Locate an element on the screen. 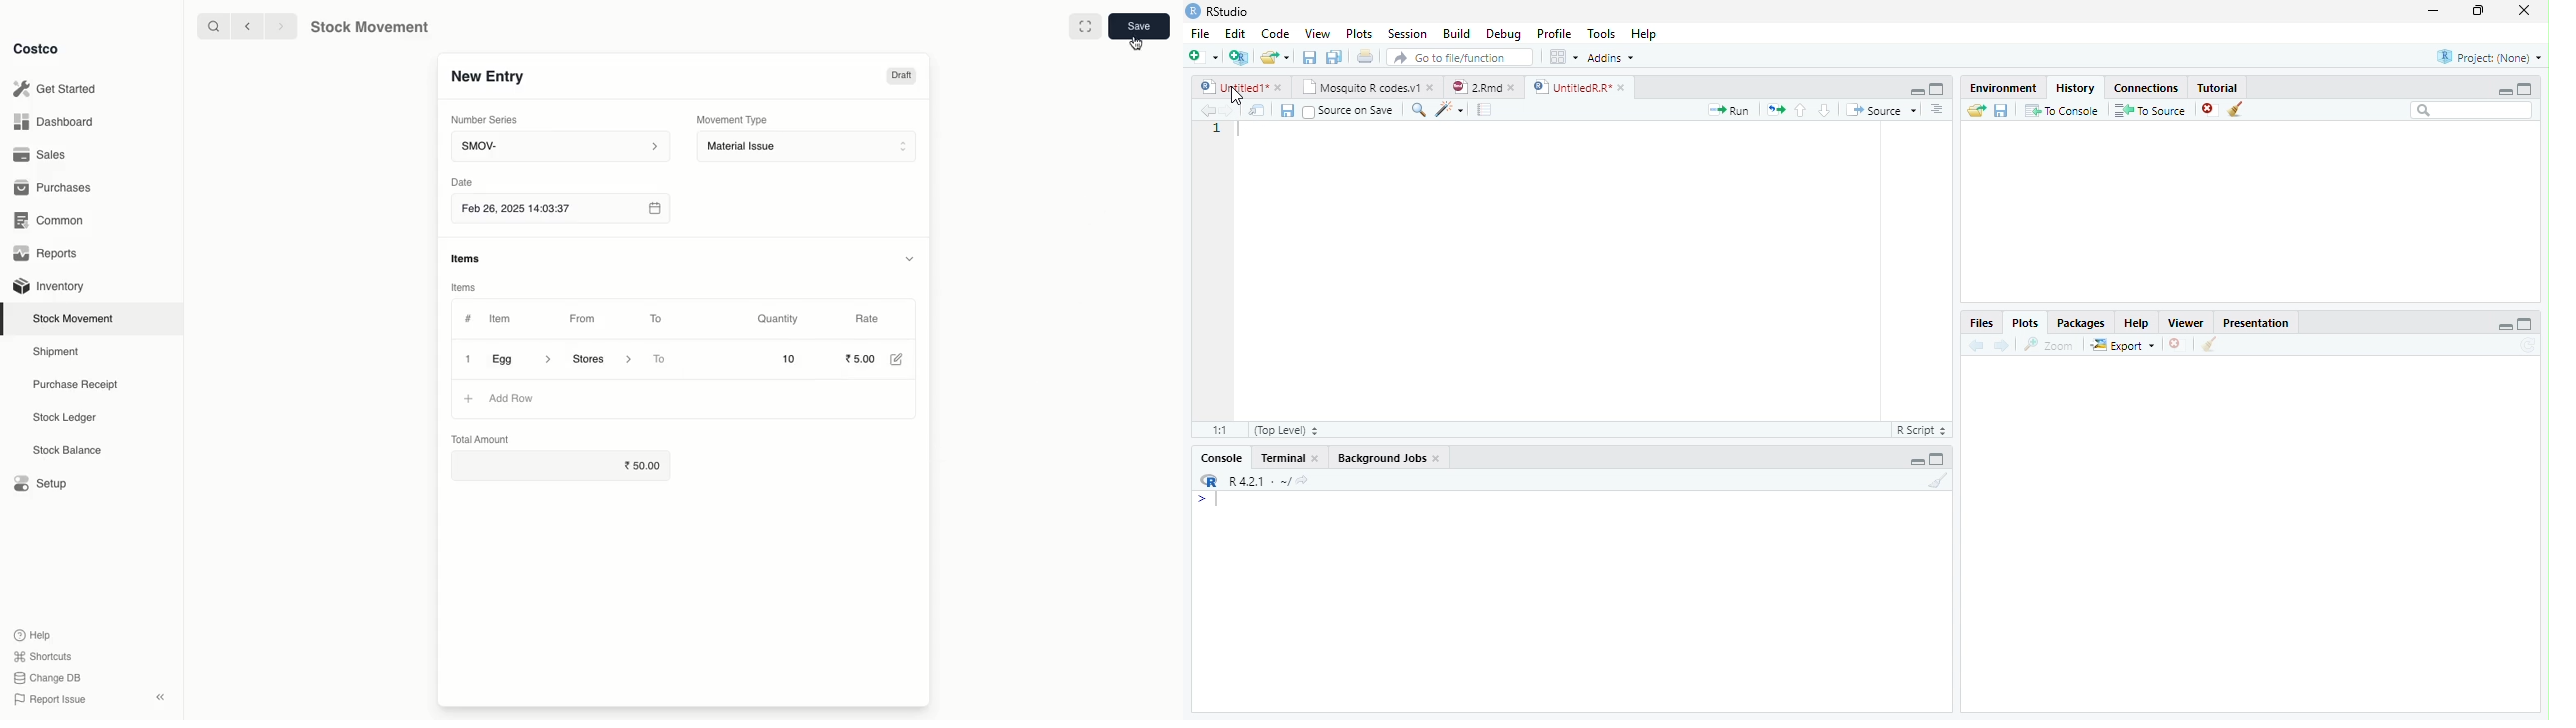 The image size is (2576, 728). Export is located at coordinates (2122, 346).